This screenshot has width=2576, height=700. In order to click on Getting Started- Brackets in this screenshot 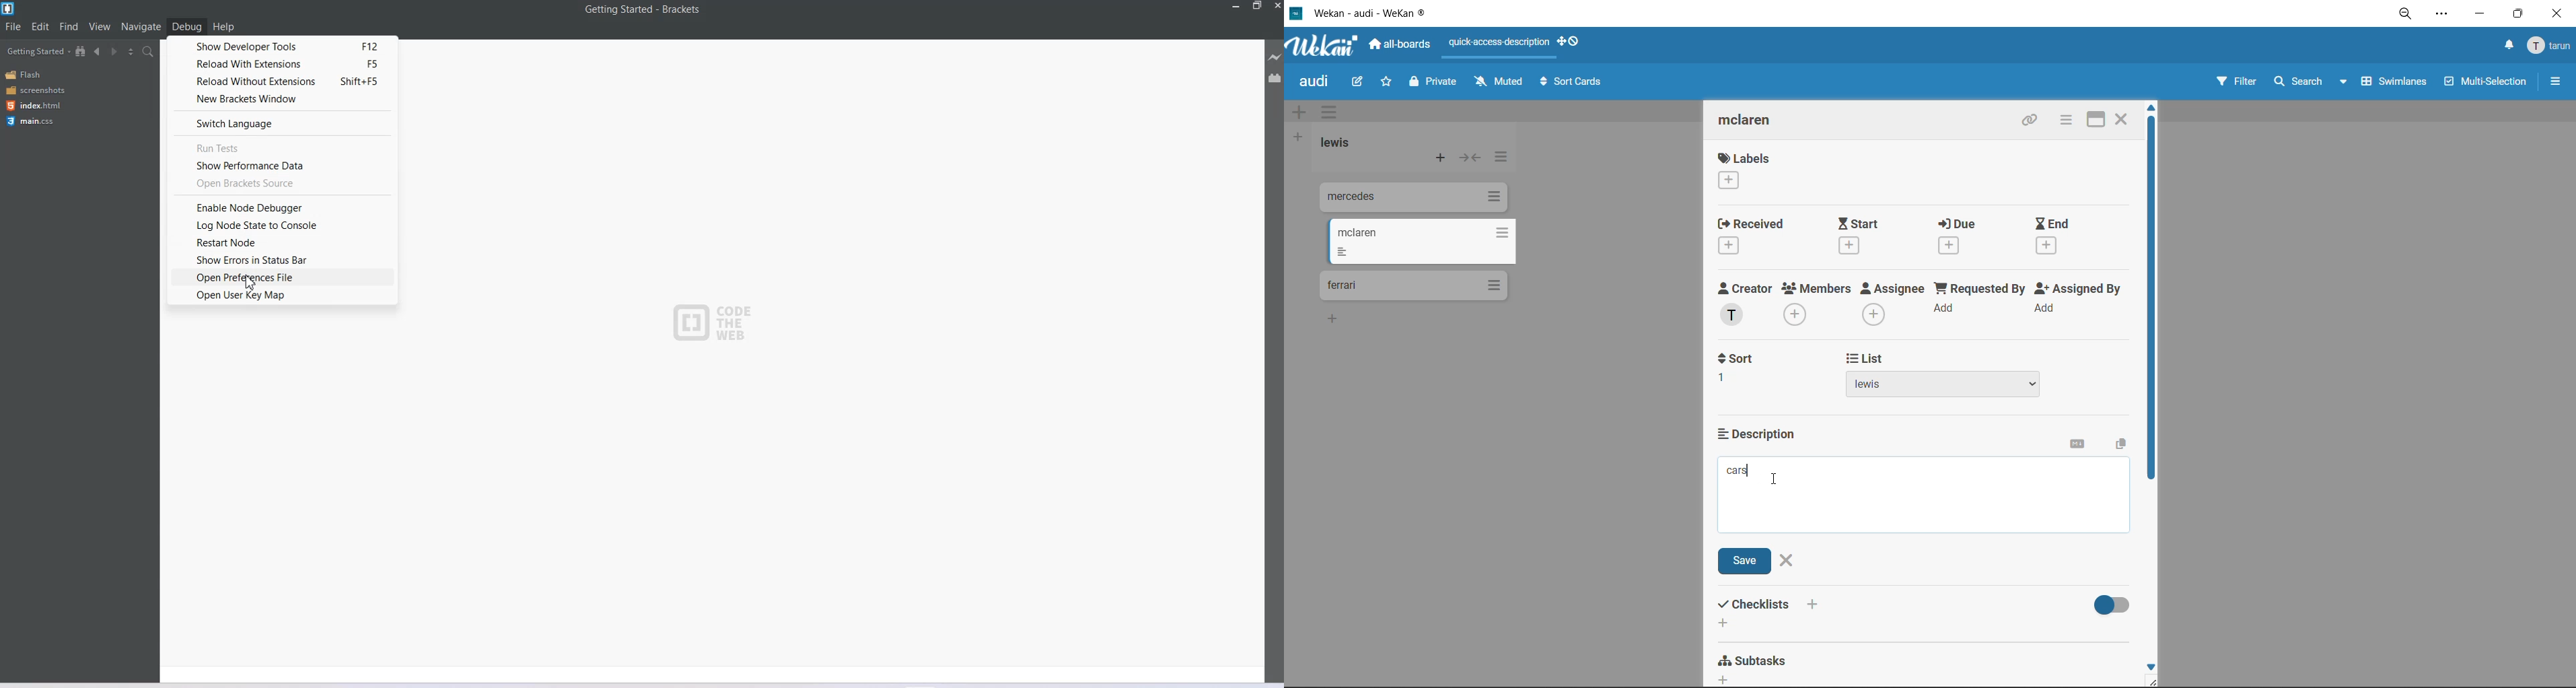, I will do `click(643, 9)`.